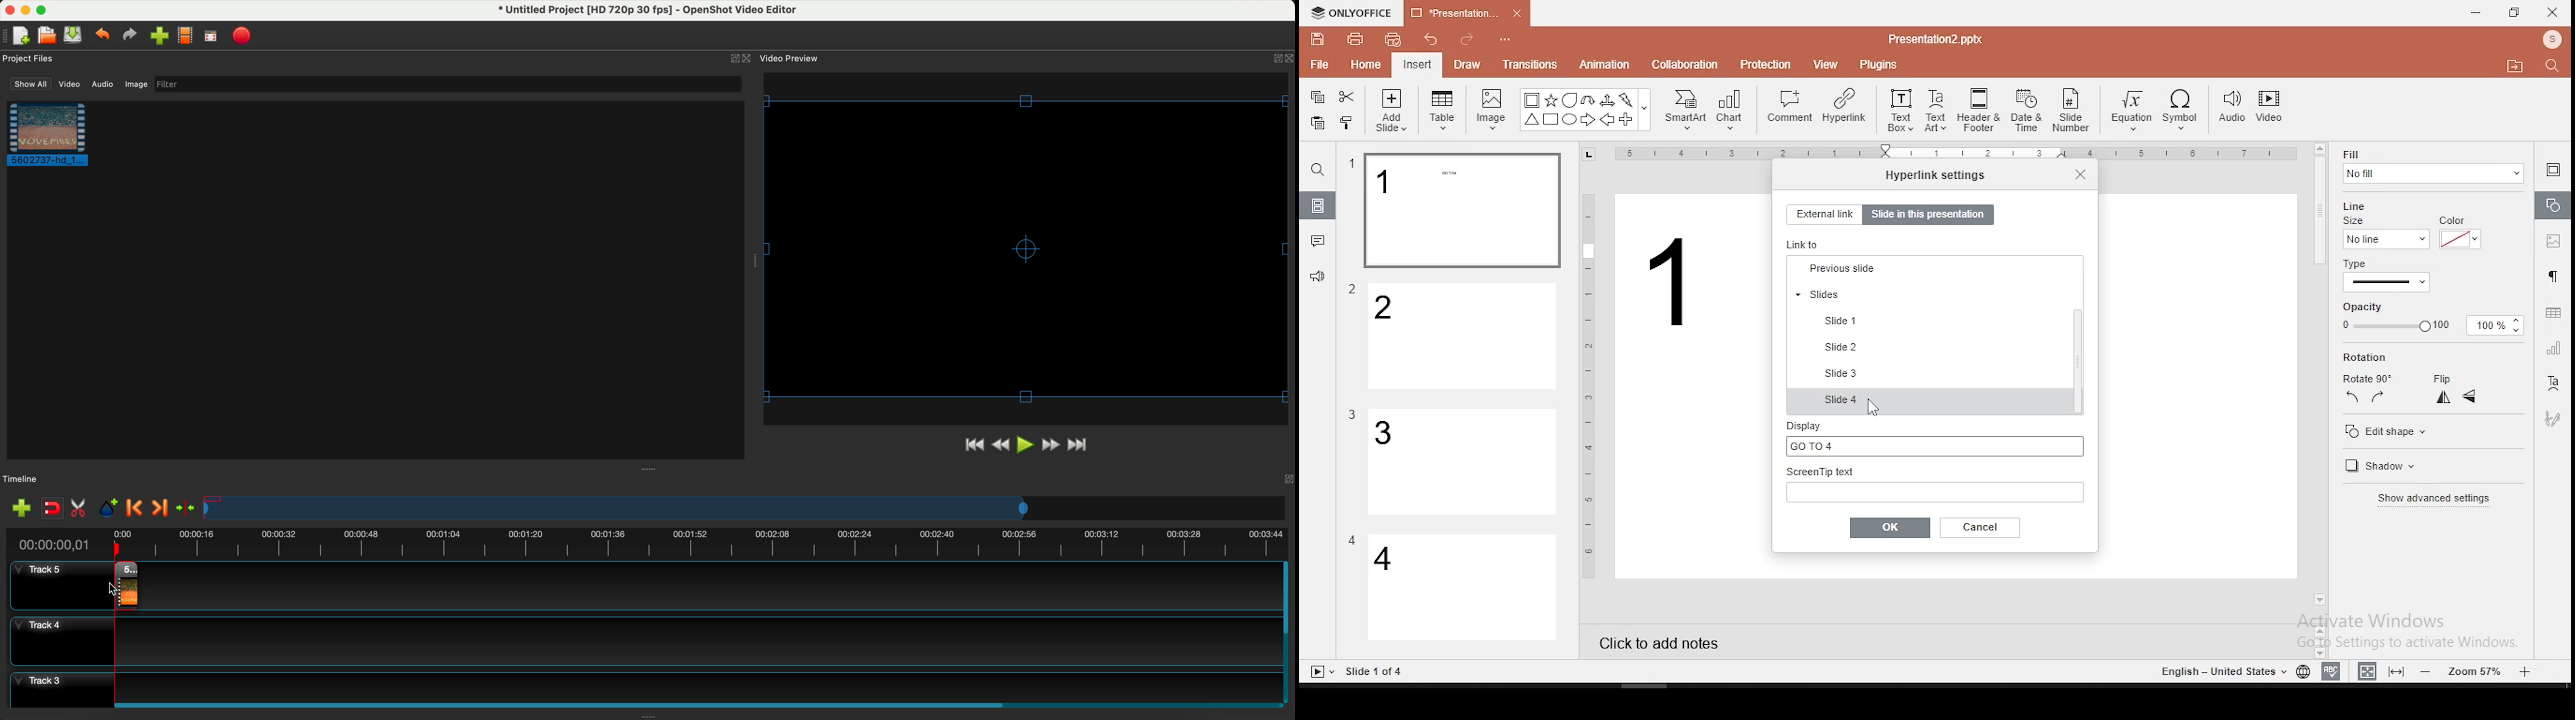 The height and width of the screenshot is (728, 2576). What do you see at coordinates (651, 544) in the screenshot?
I see `timeline` at bounding box center [651, 544].